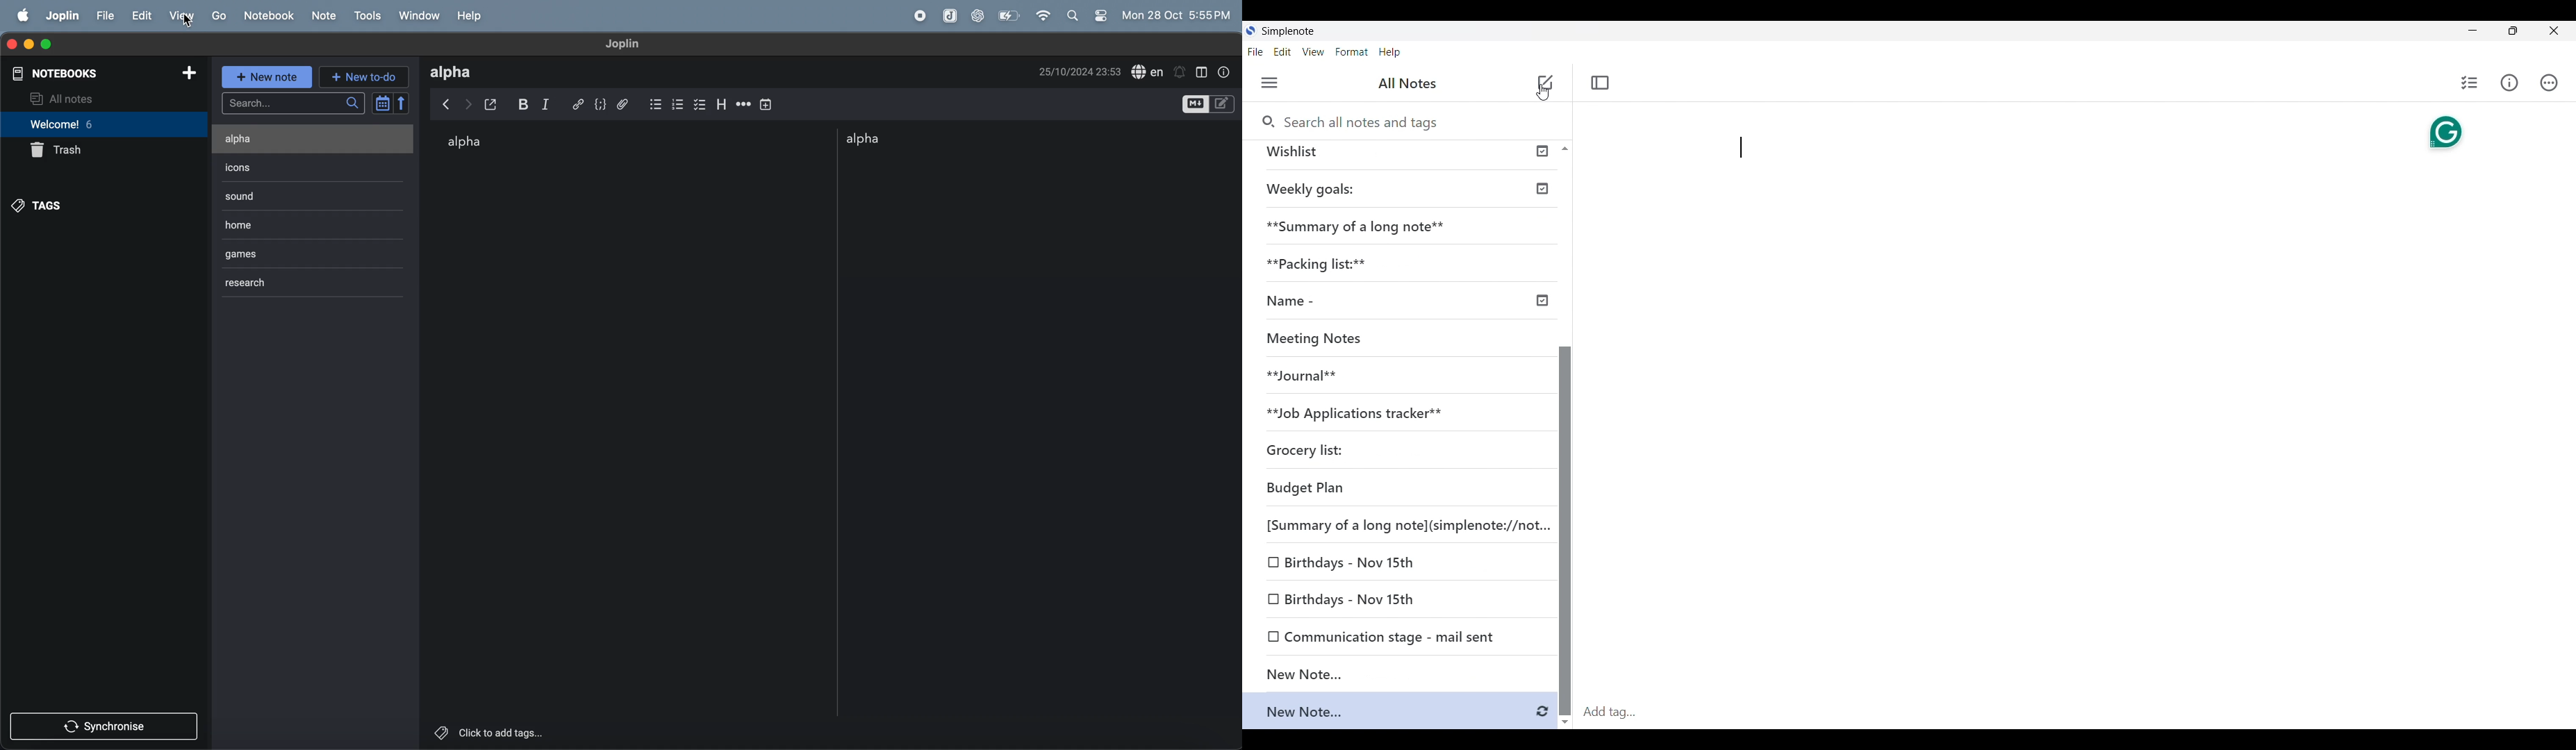  Describe the element at coordinates (603, 105) in the screenshot. I see `code` at that location.